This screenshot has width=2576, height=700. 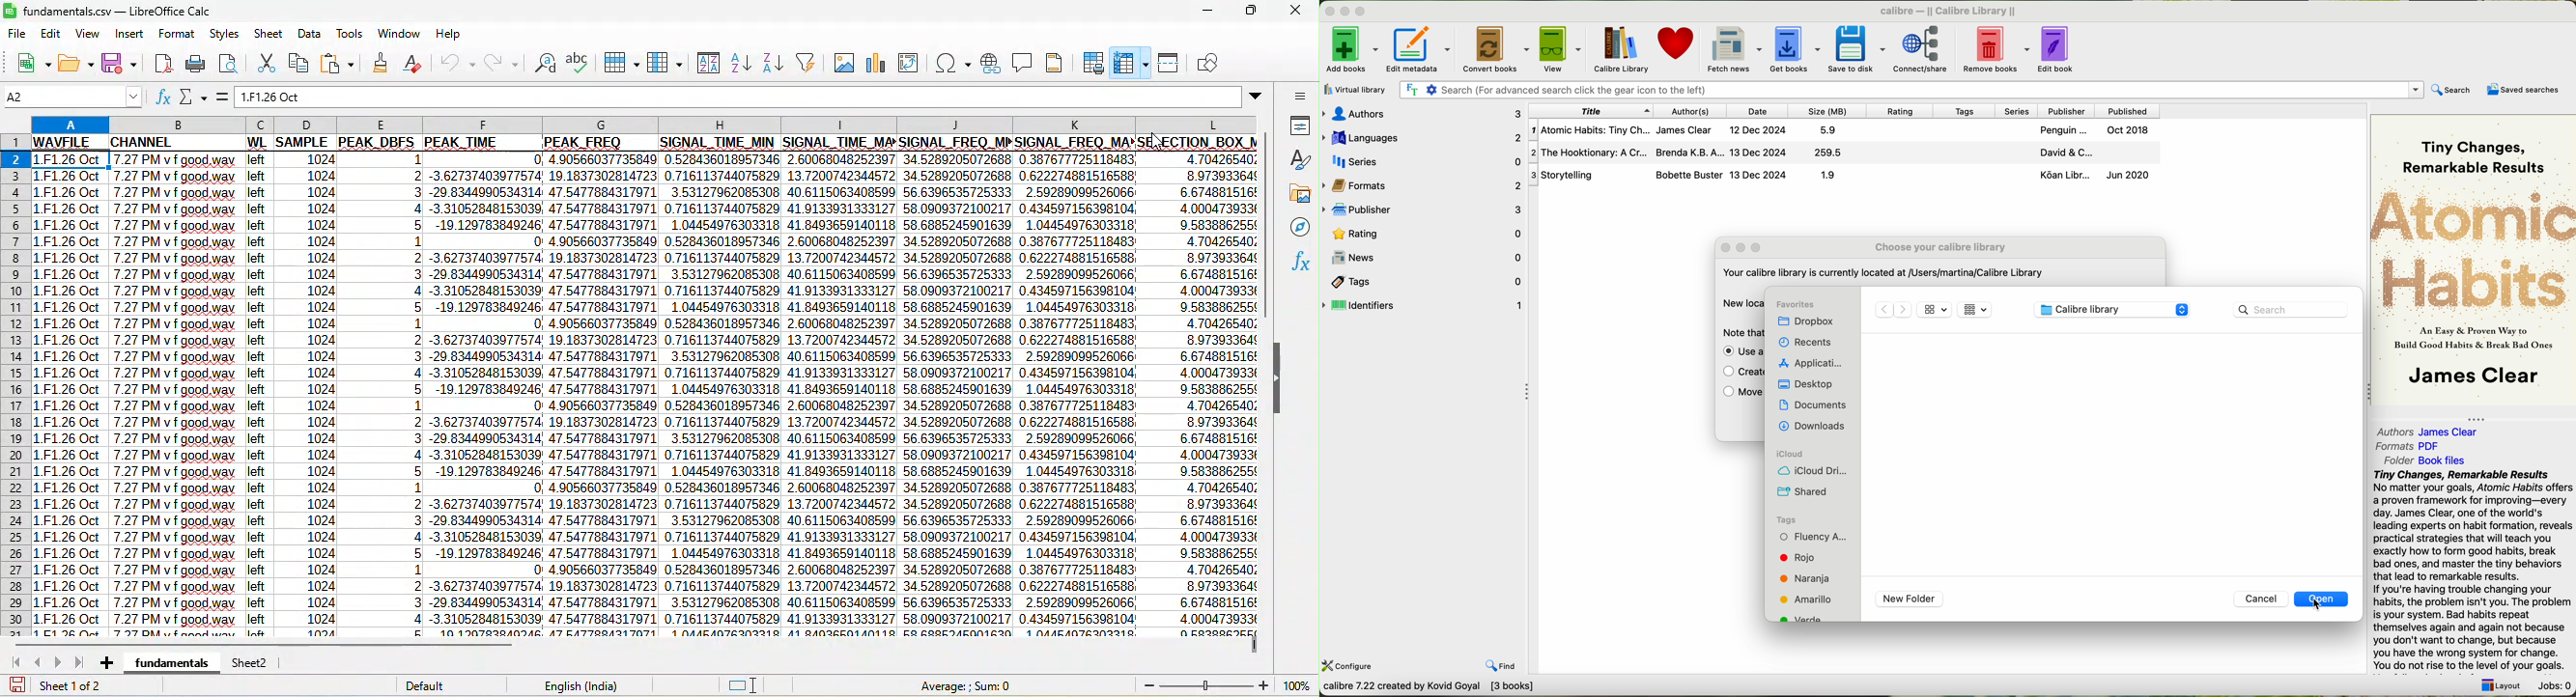 What do you see at coordinates (446, 31) in the screenshot?
I see `help` at bounding box center [446, 31].